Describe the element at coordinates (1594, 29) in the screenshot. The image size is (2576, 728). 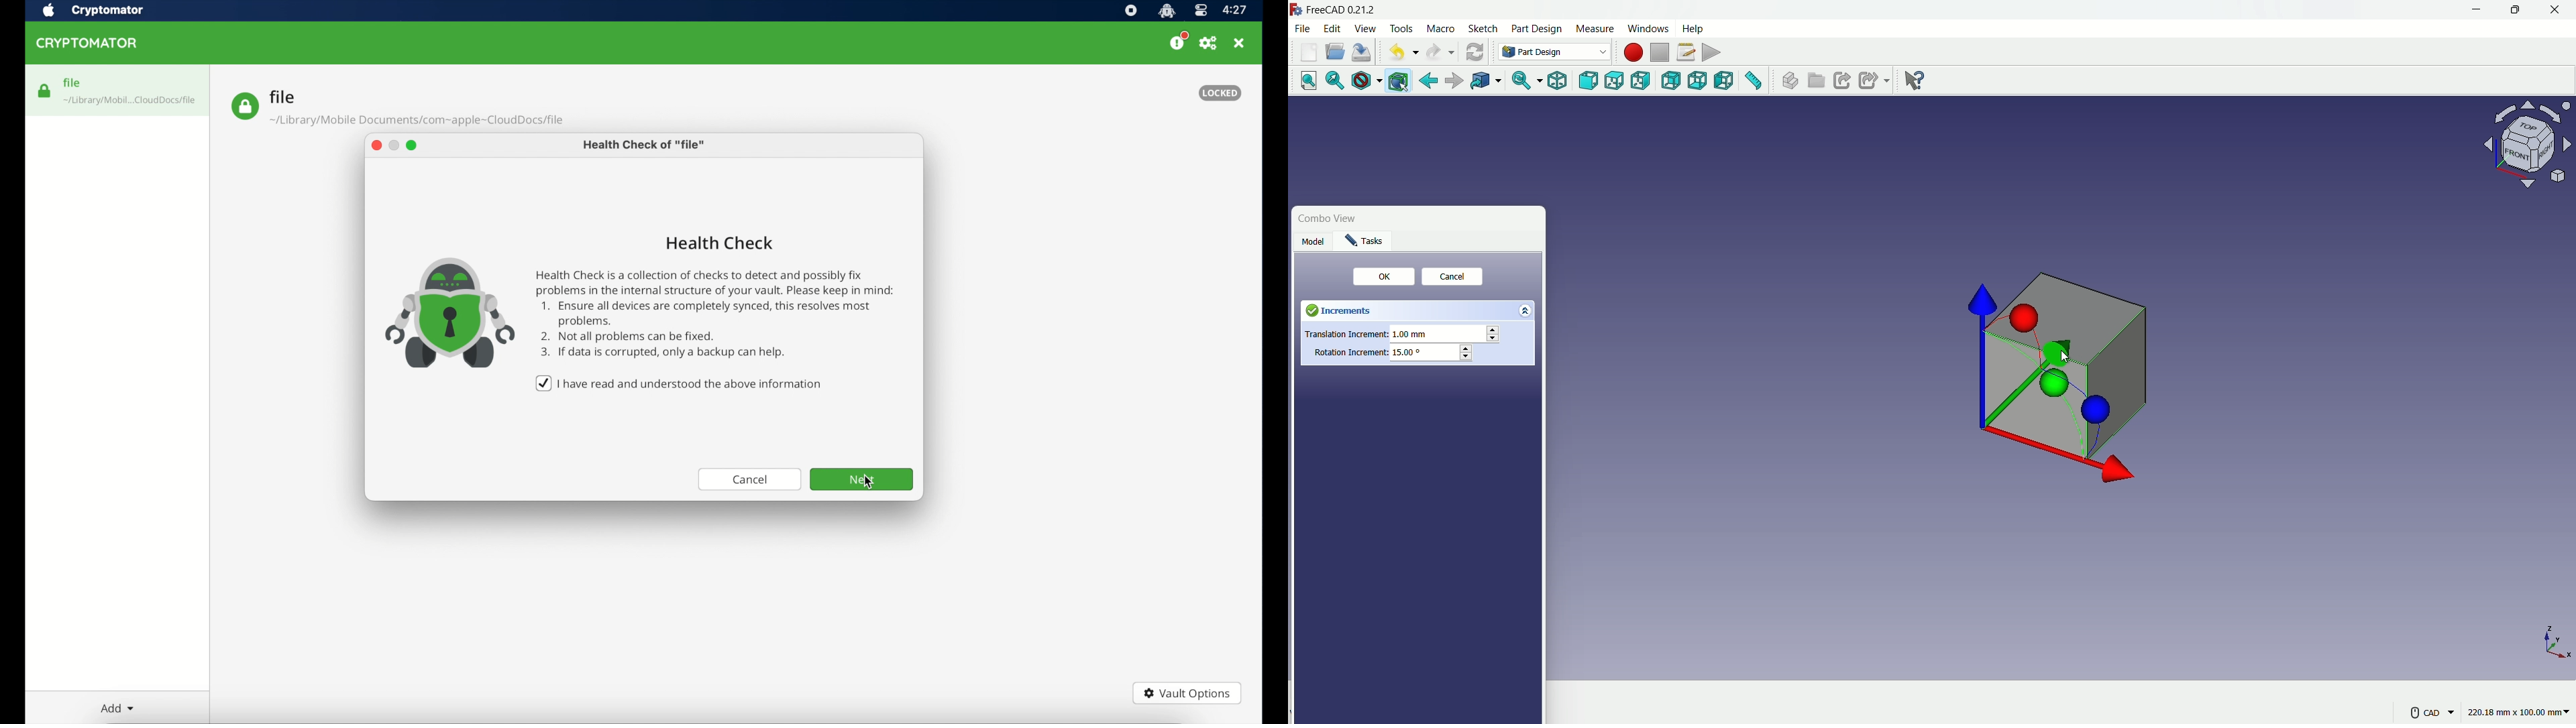
I see `measure` at that location.